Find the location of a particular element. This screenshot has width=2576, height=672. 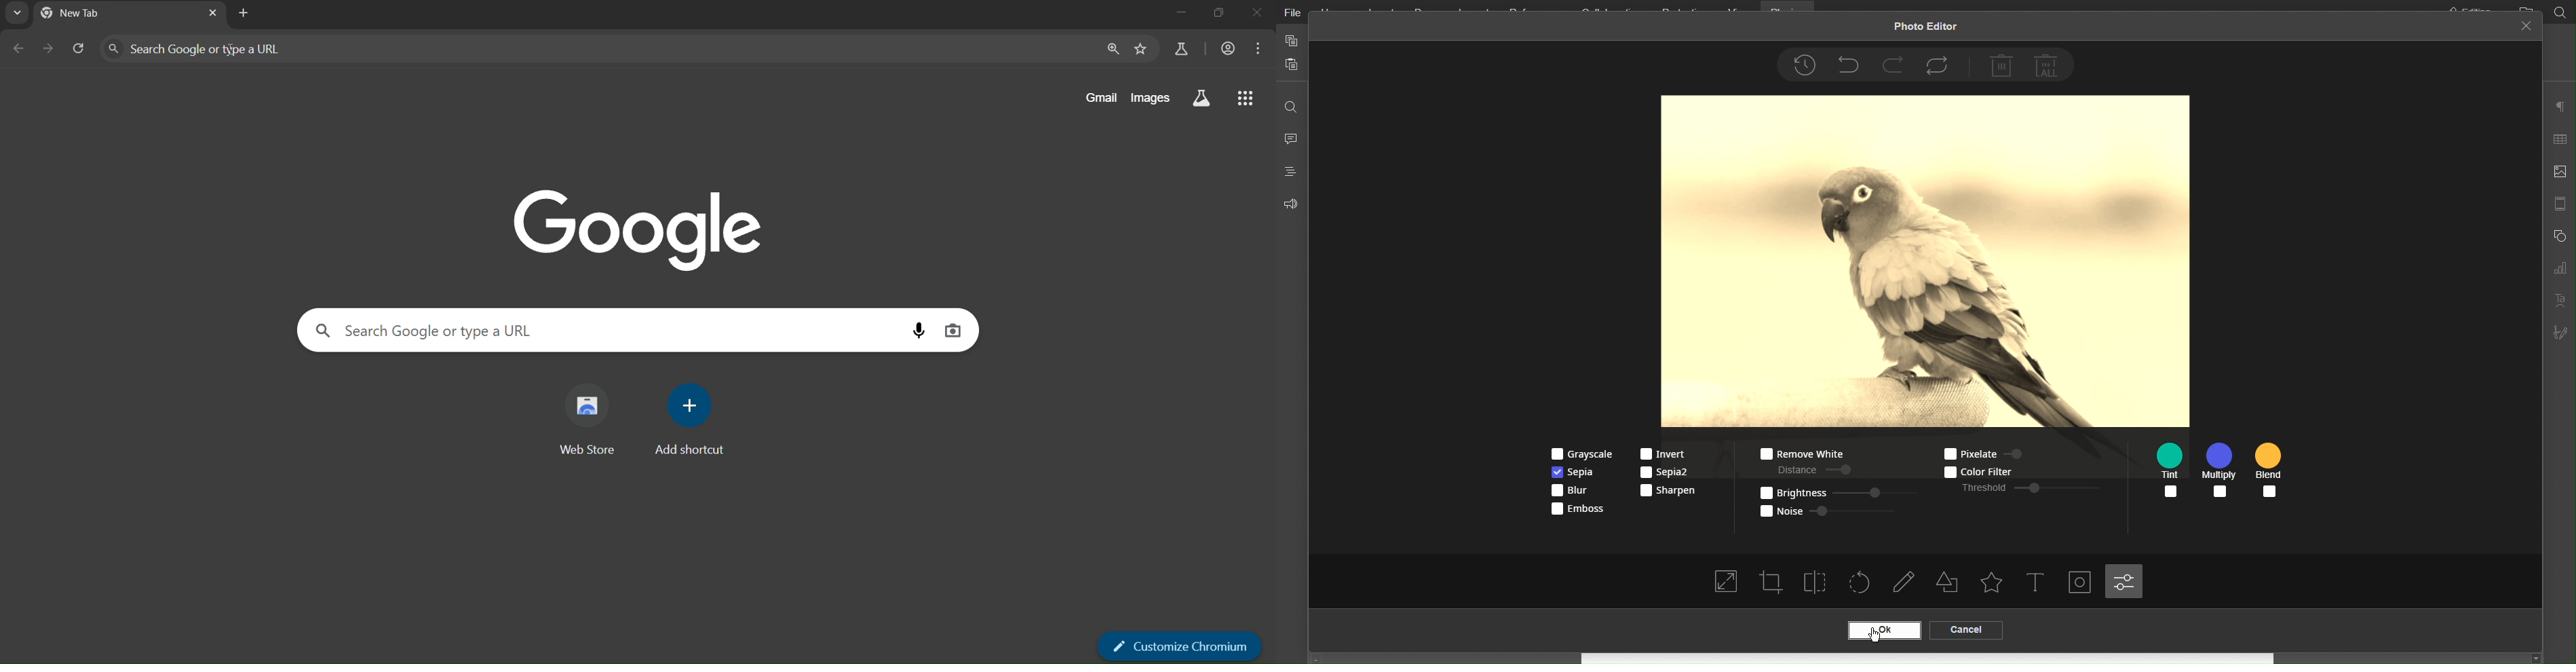

Table Settings is located at coordinates (2559, 139).